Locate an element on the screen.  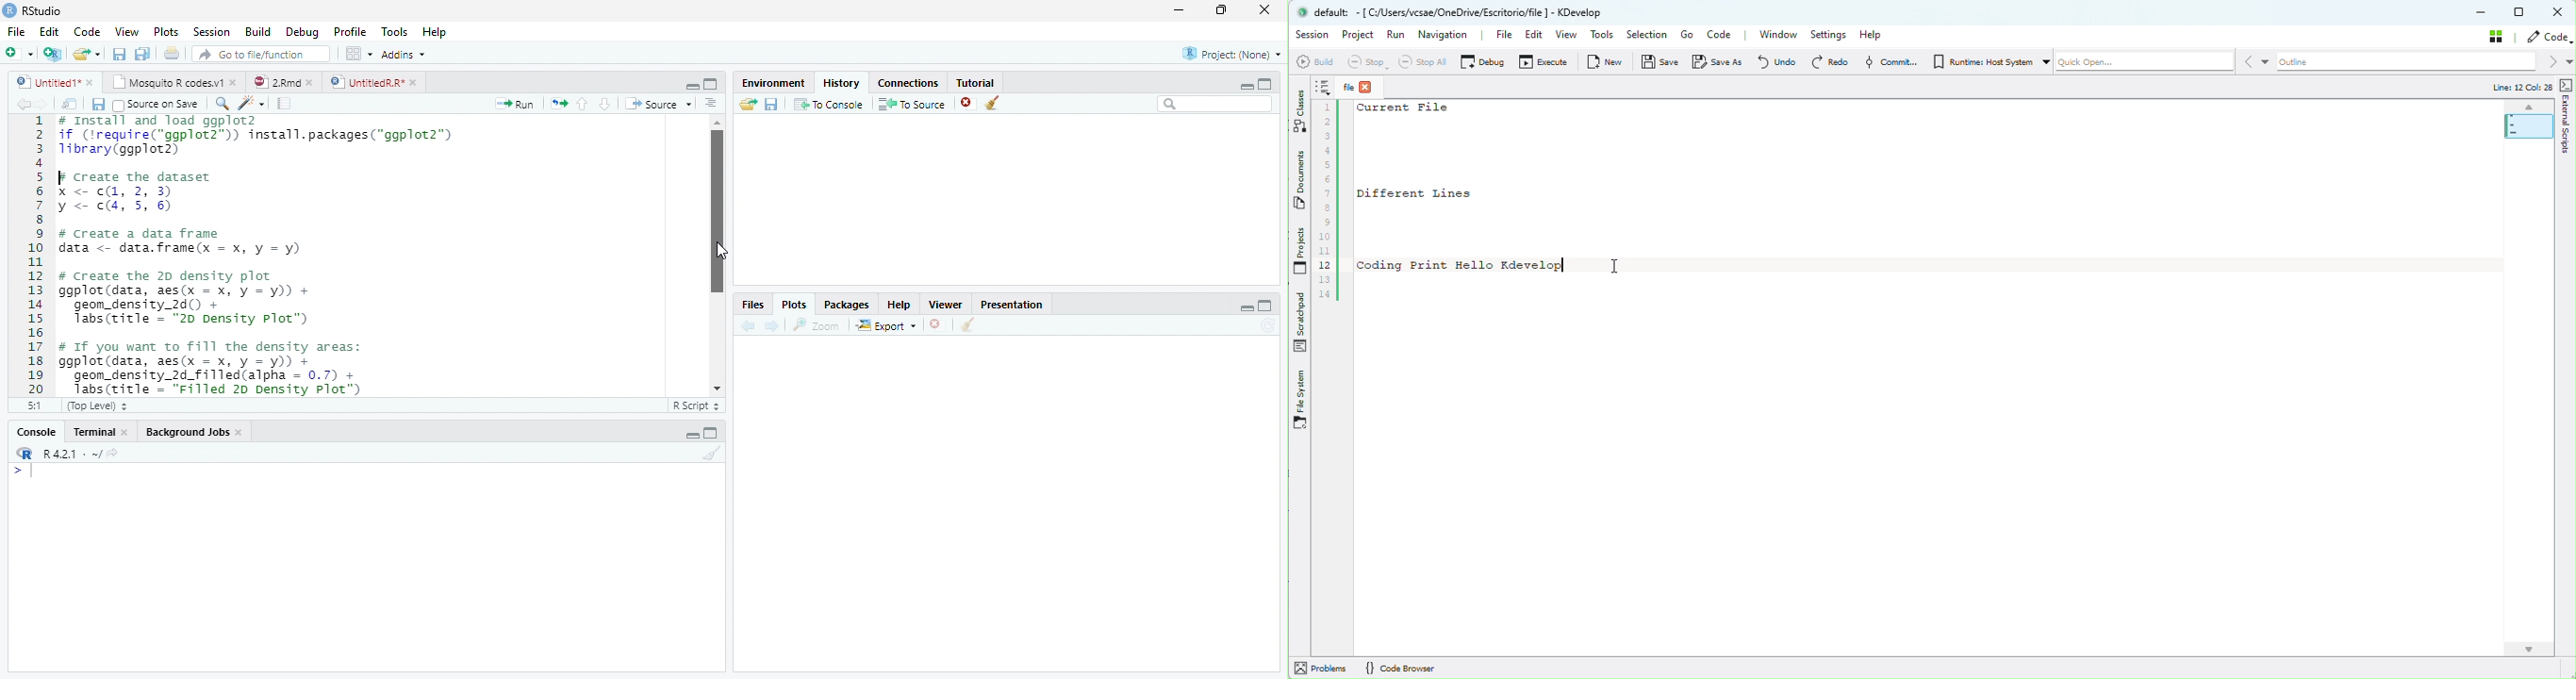
Clear is located at coordinates (713, 453).